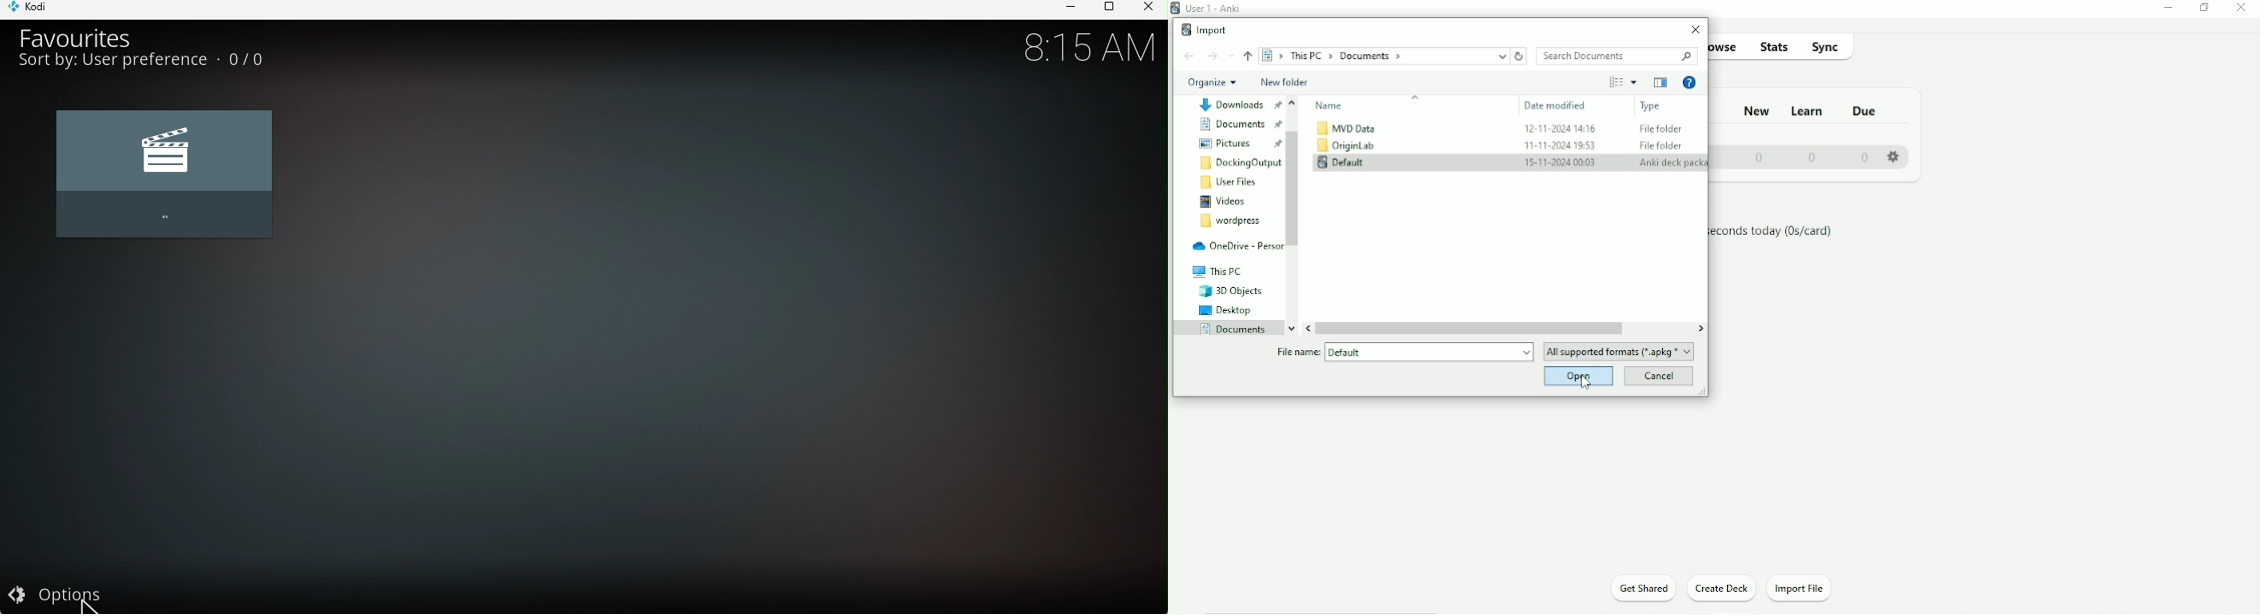  Describe the element at coordinates (1618, 352) in the screenshot. I see `All supported formats` at that location.